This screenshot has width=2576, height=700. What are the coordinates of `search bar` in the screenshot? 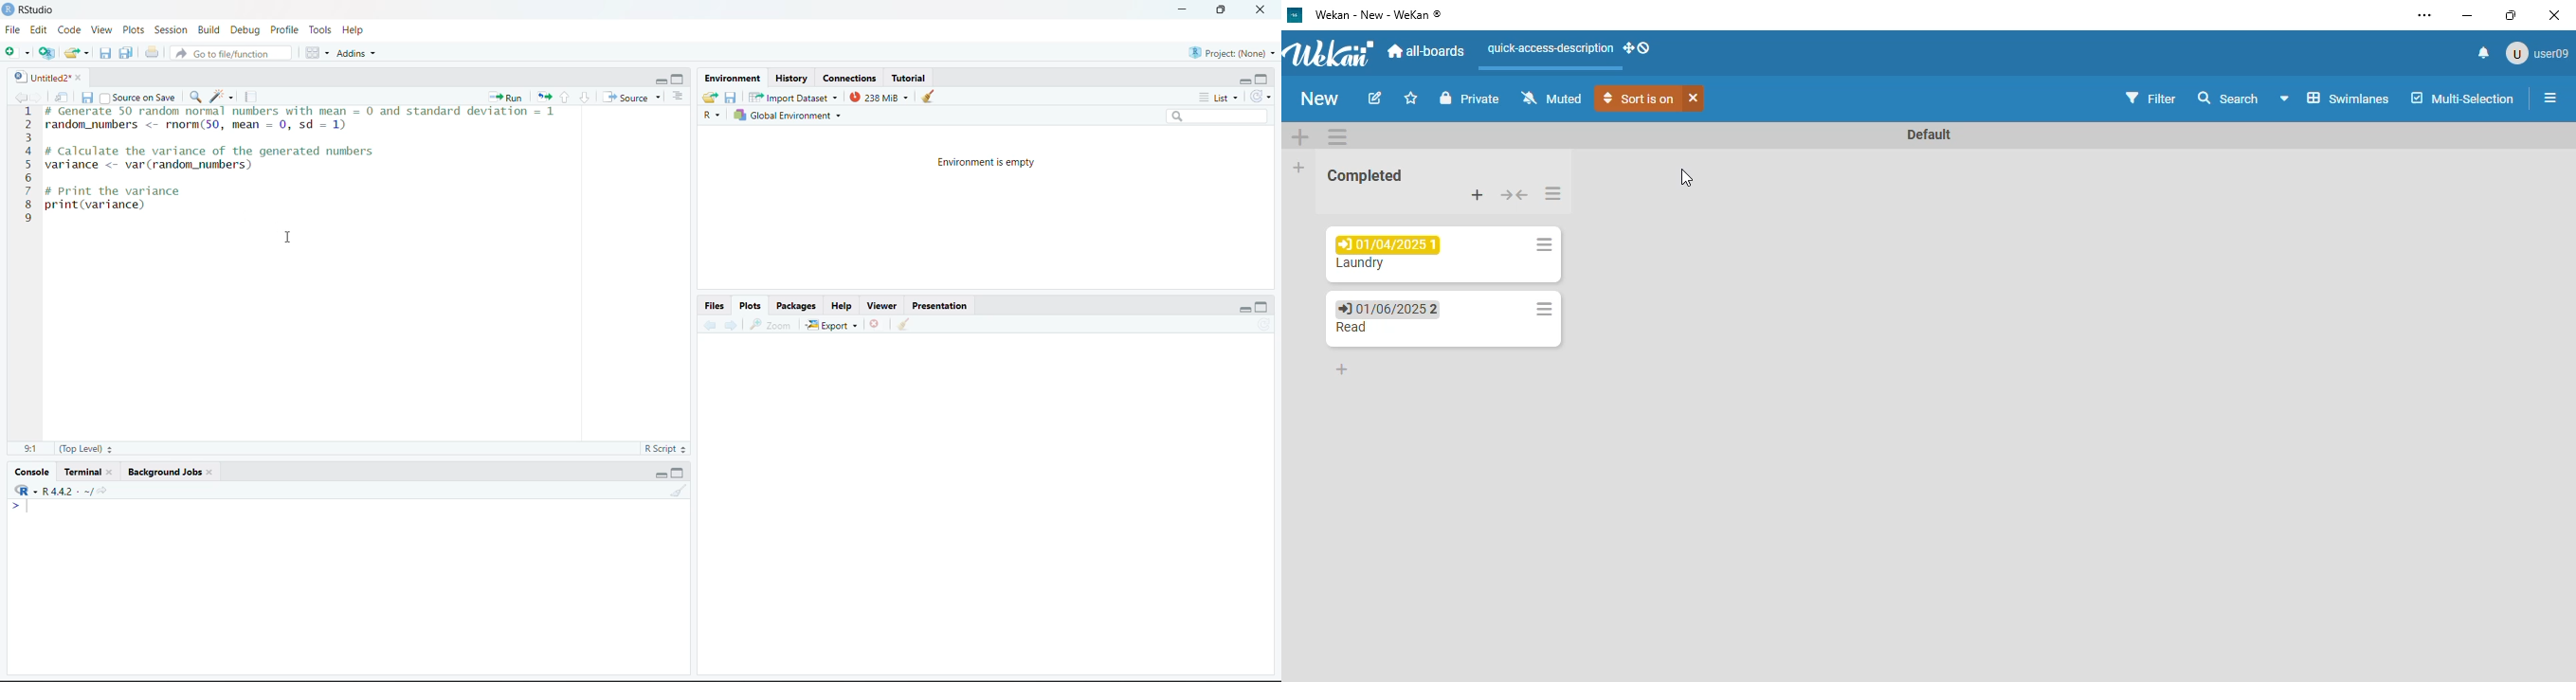 It's located at (1217, 116).